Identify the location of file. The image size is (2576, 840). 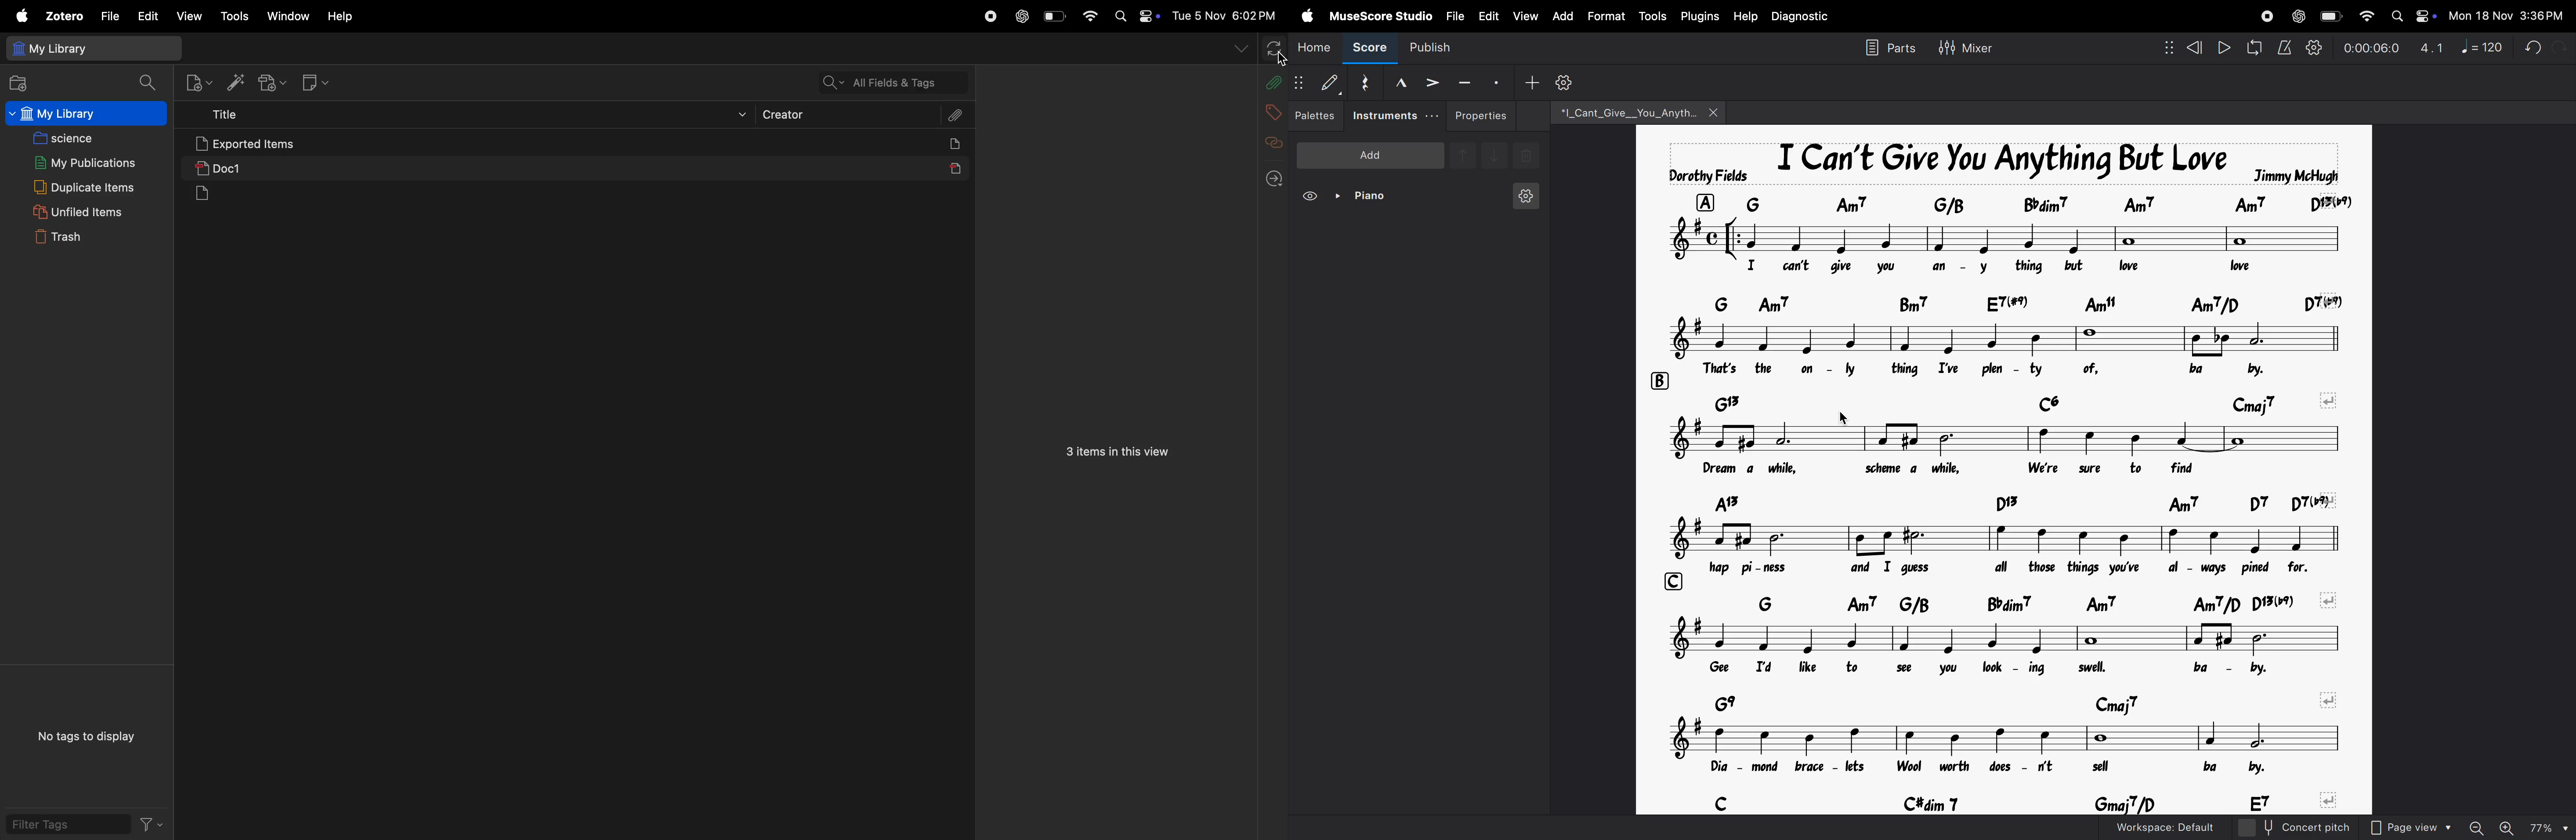
(1452, 14).